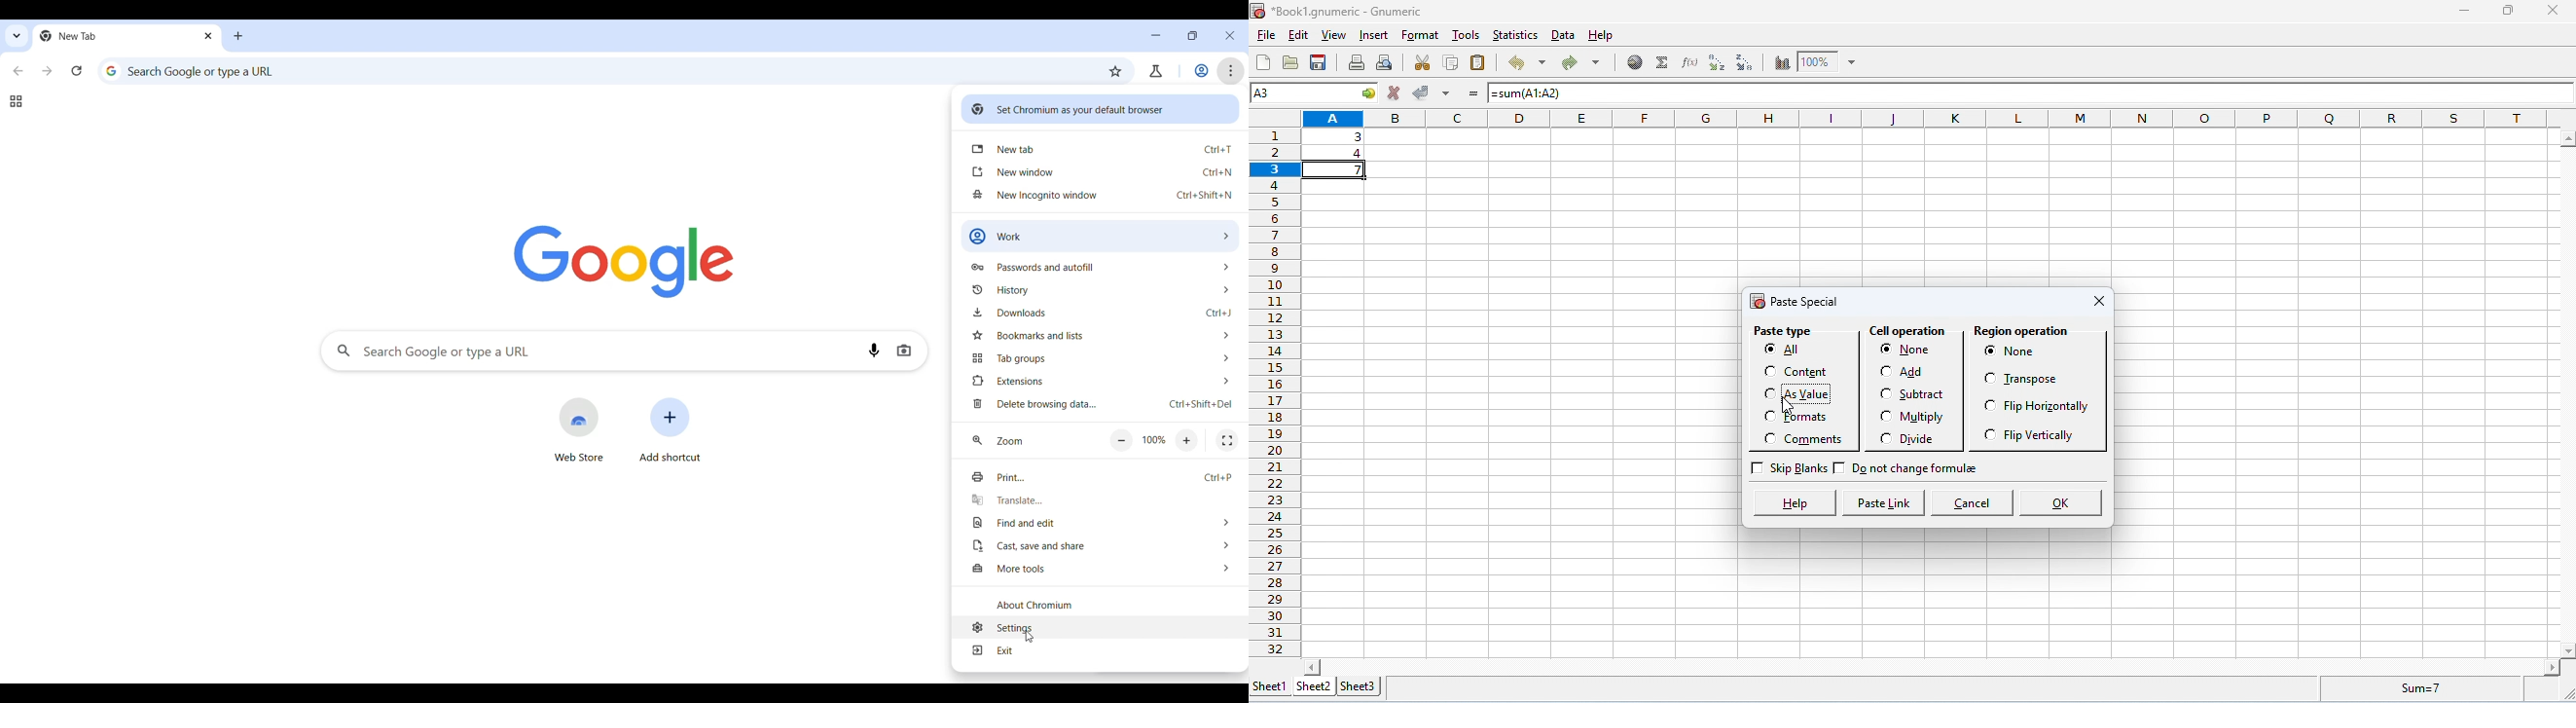 The image size is (2576, 728). I want to click on Checkbox, so click(1769, 439).